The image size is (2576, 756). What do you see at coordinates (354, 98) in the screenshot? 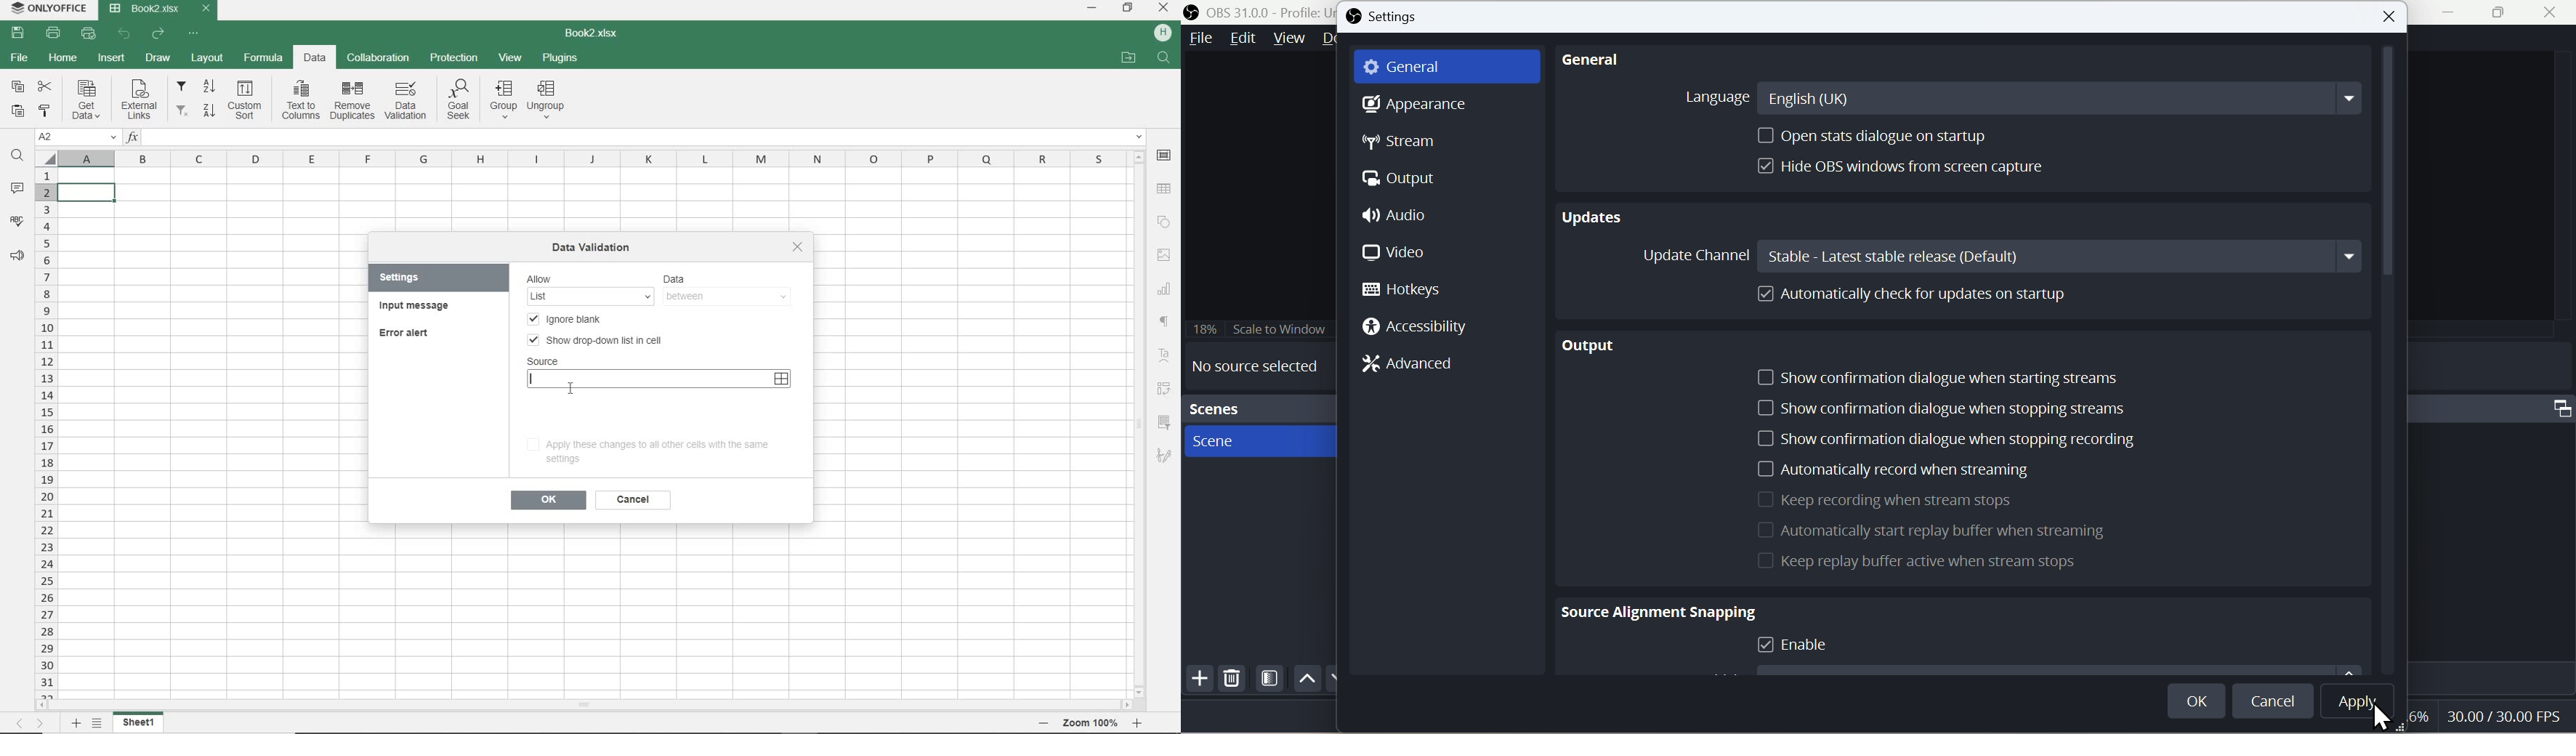
I see `remove duplicates` at bounding box center [354, 98].